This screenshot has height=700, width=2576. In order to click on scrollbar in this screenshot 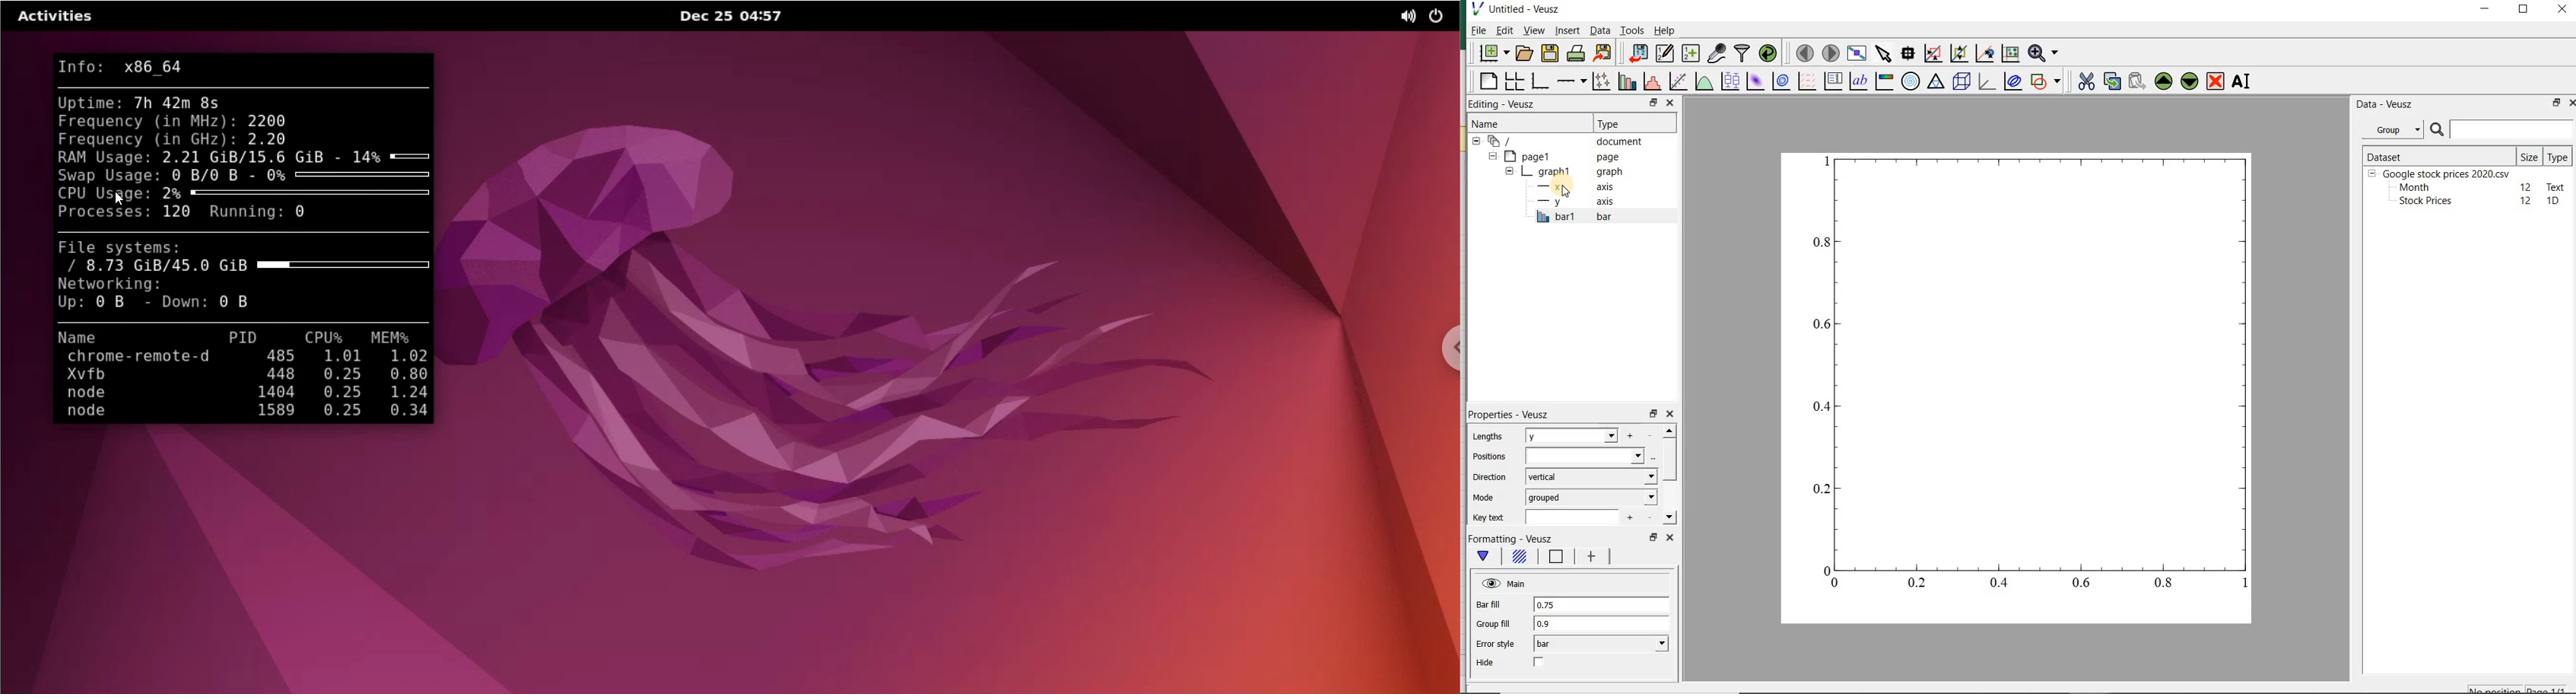, I will do `click(1670, 475)`.